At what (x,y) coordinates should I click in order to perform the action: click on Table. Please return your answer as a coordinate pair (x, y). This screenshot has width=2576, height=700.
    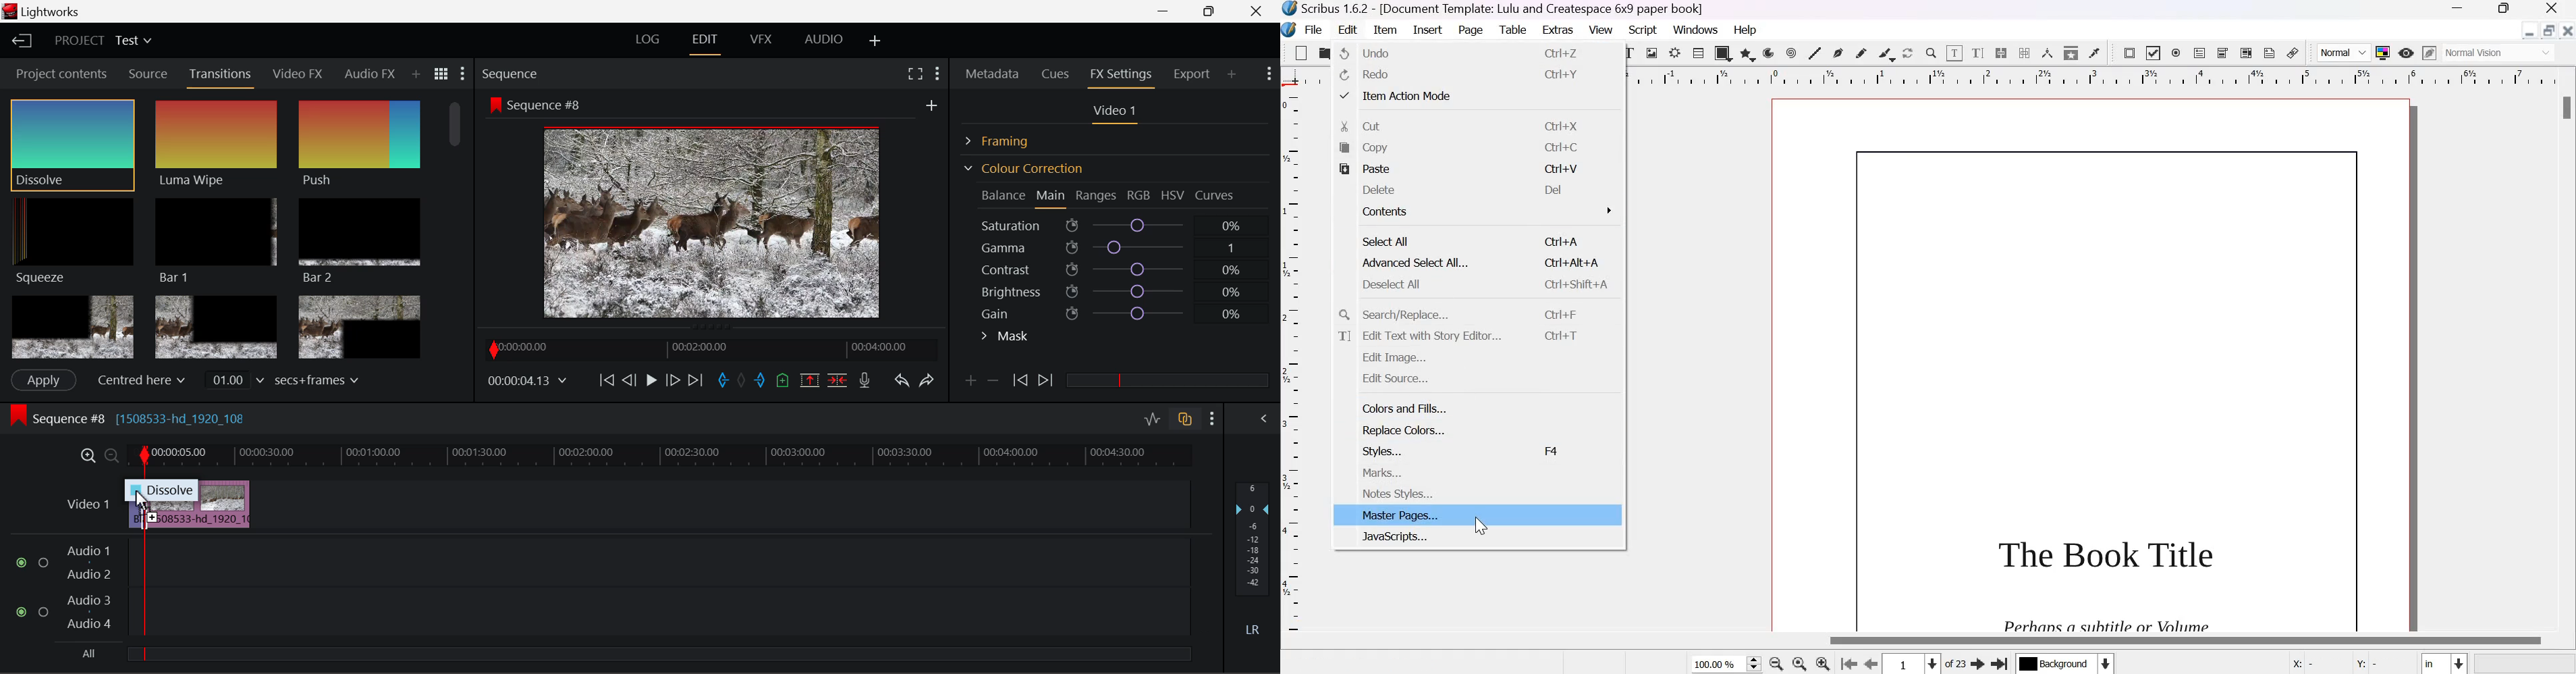
    Looking at the image, I should click on (1697, 53).